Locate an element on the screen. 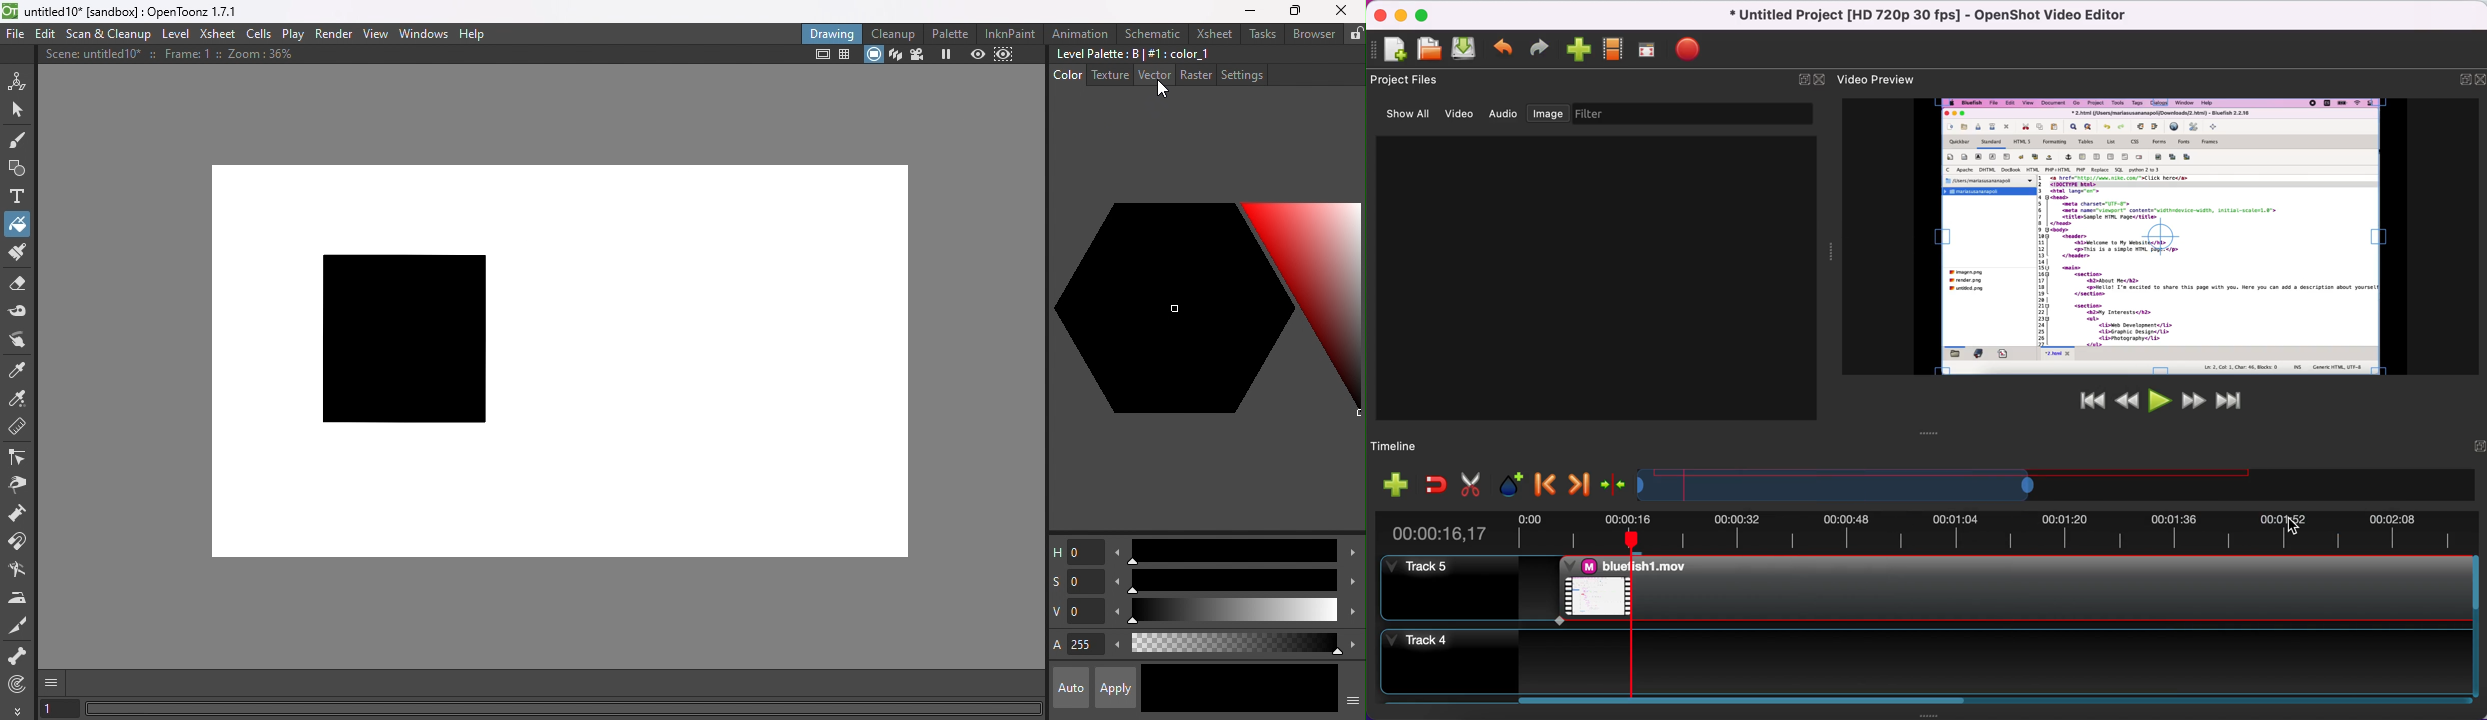  Type tool is located at coordinates (18, 198).